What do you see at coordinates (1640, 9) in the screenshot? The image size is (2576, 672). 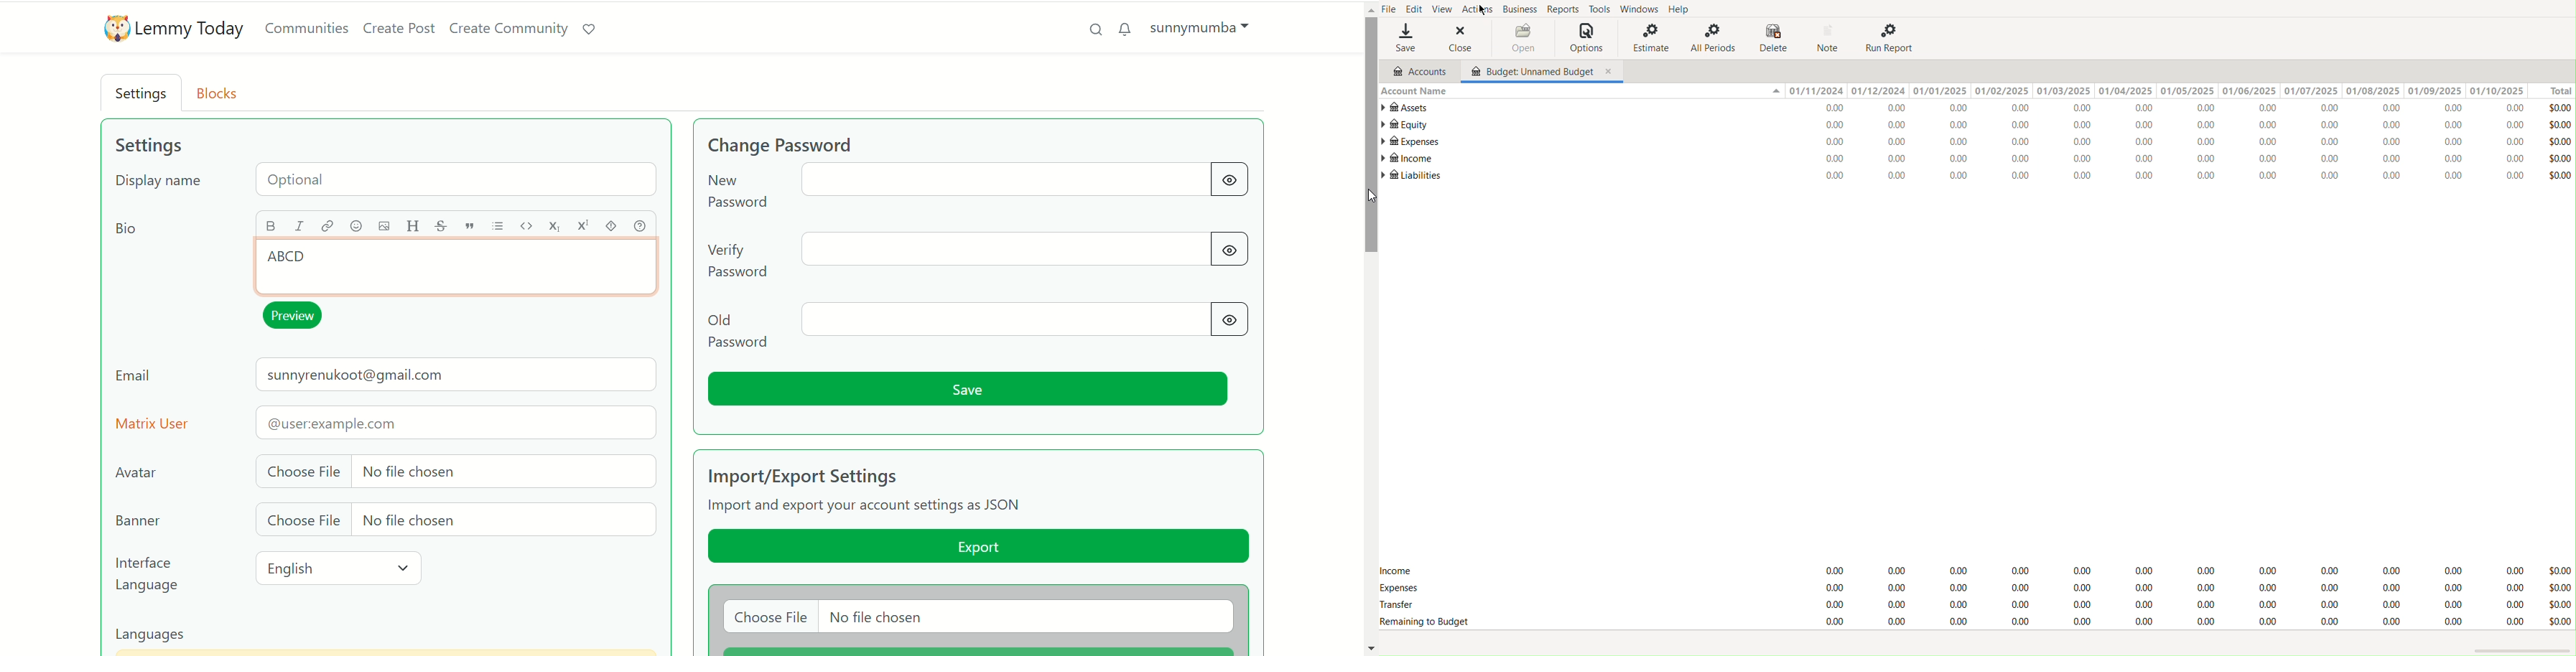 I see `Windows` at bounding box center [1640, 9].